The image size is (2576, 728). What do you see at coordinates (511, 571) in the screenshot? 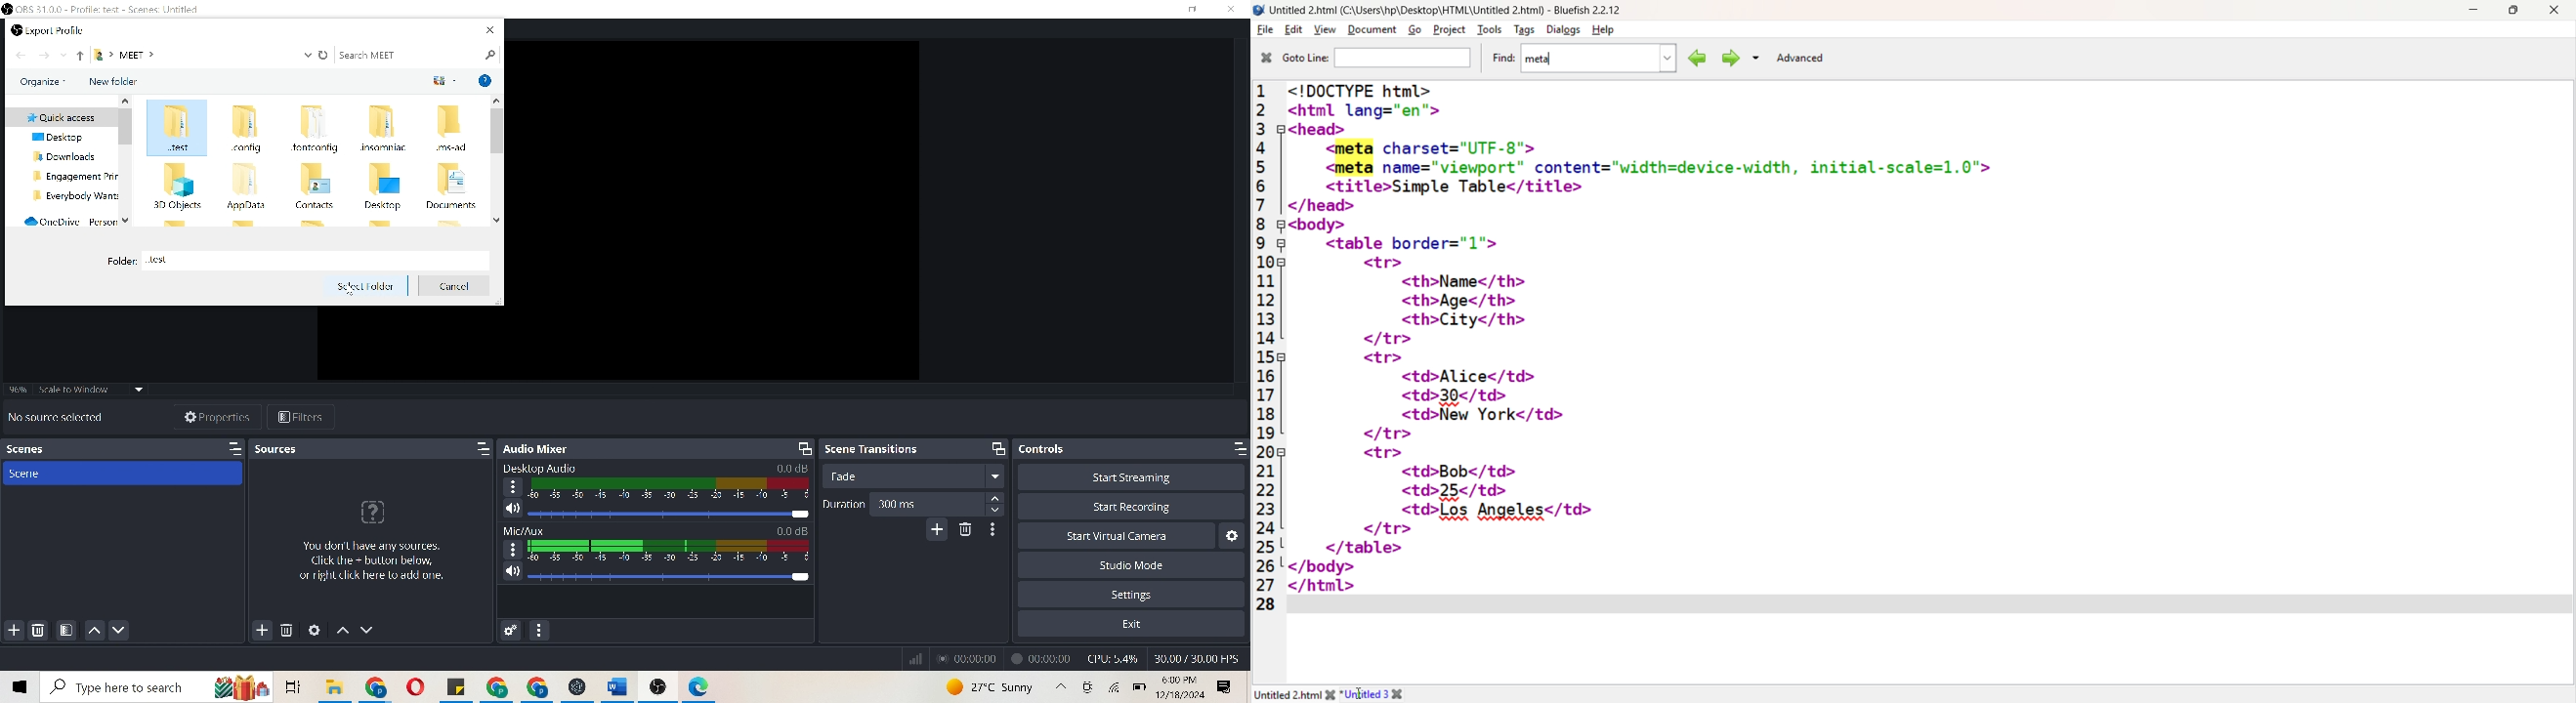
I see `speaker` at bounding box center [511, 571].